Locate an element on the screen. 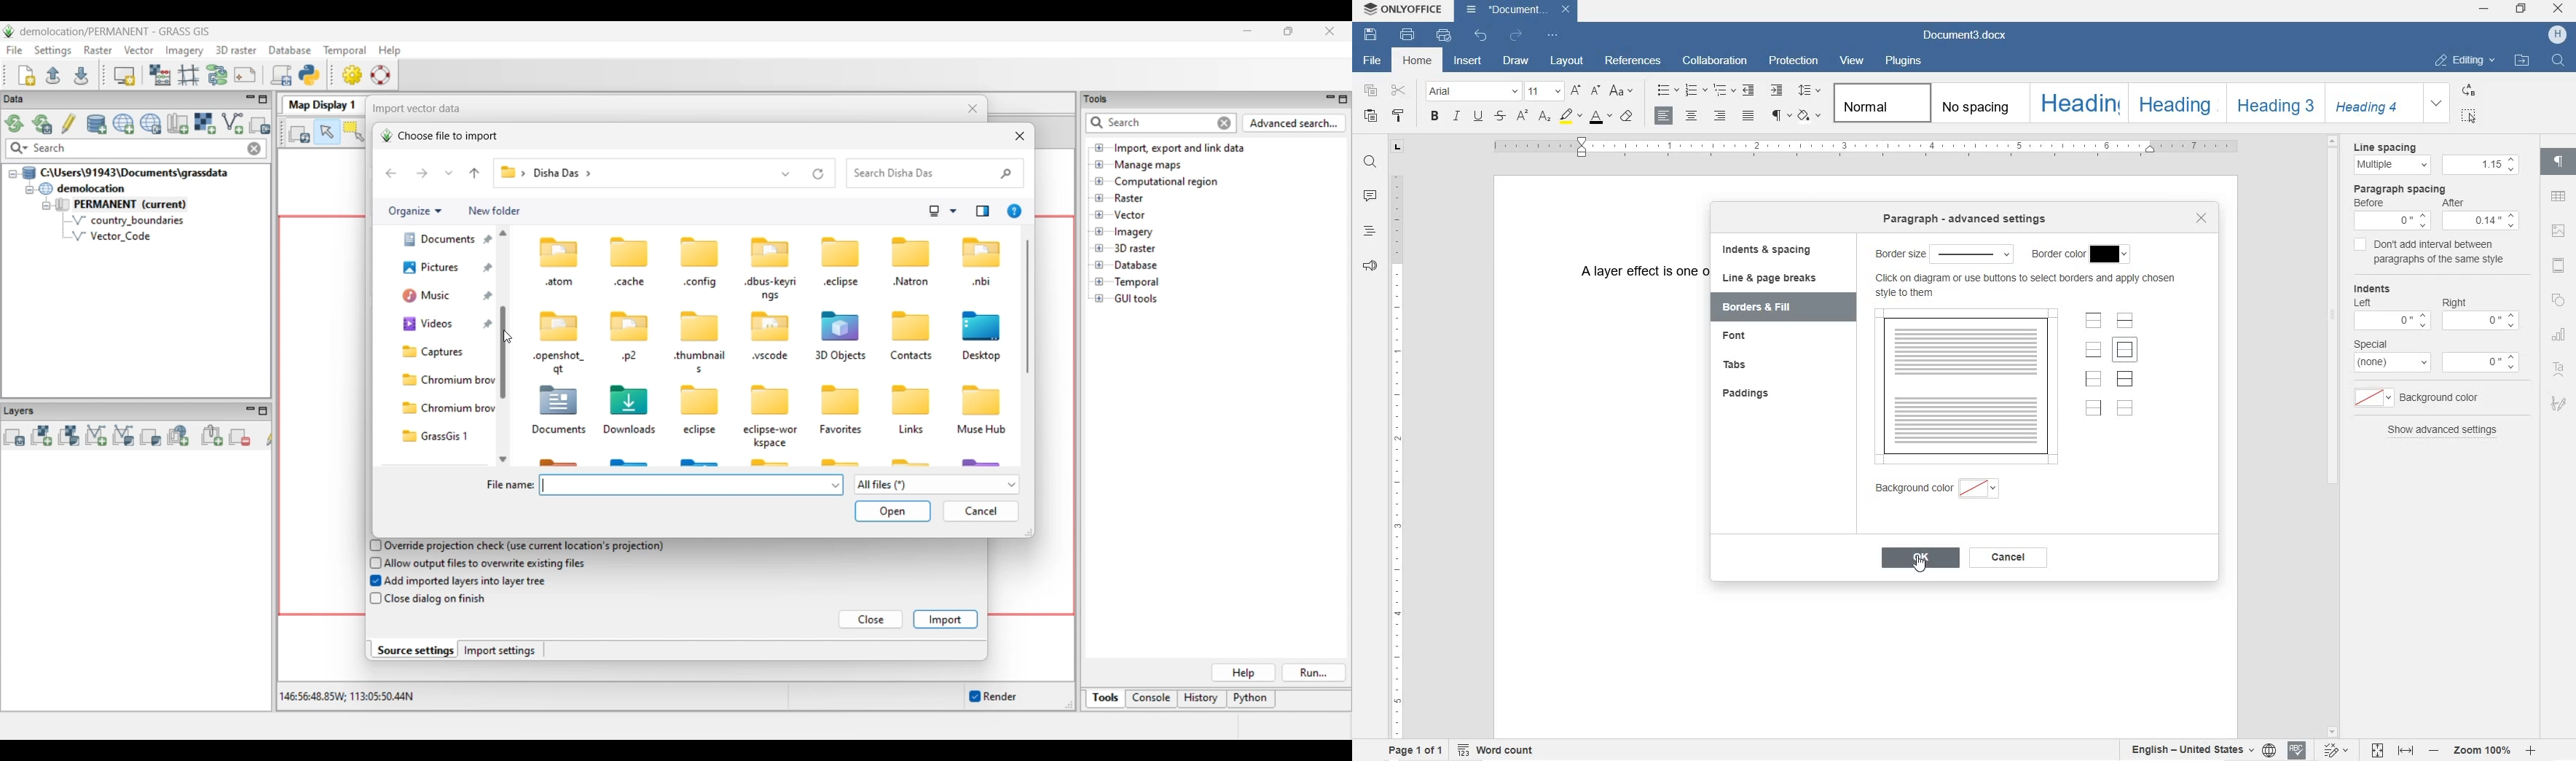  FONT COLOR is located at coordinates (1602, 117).